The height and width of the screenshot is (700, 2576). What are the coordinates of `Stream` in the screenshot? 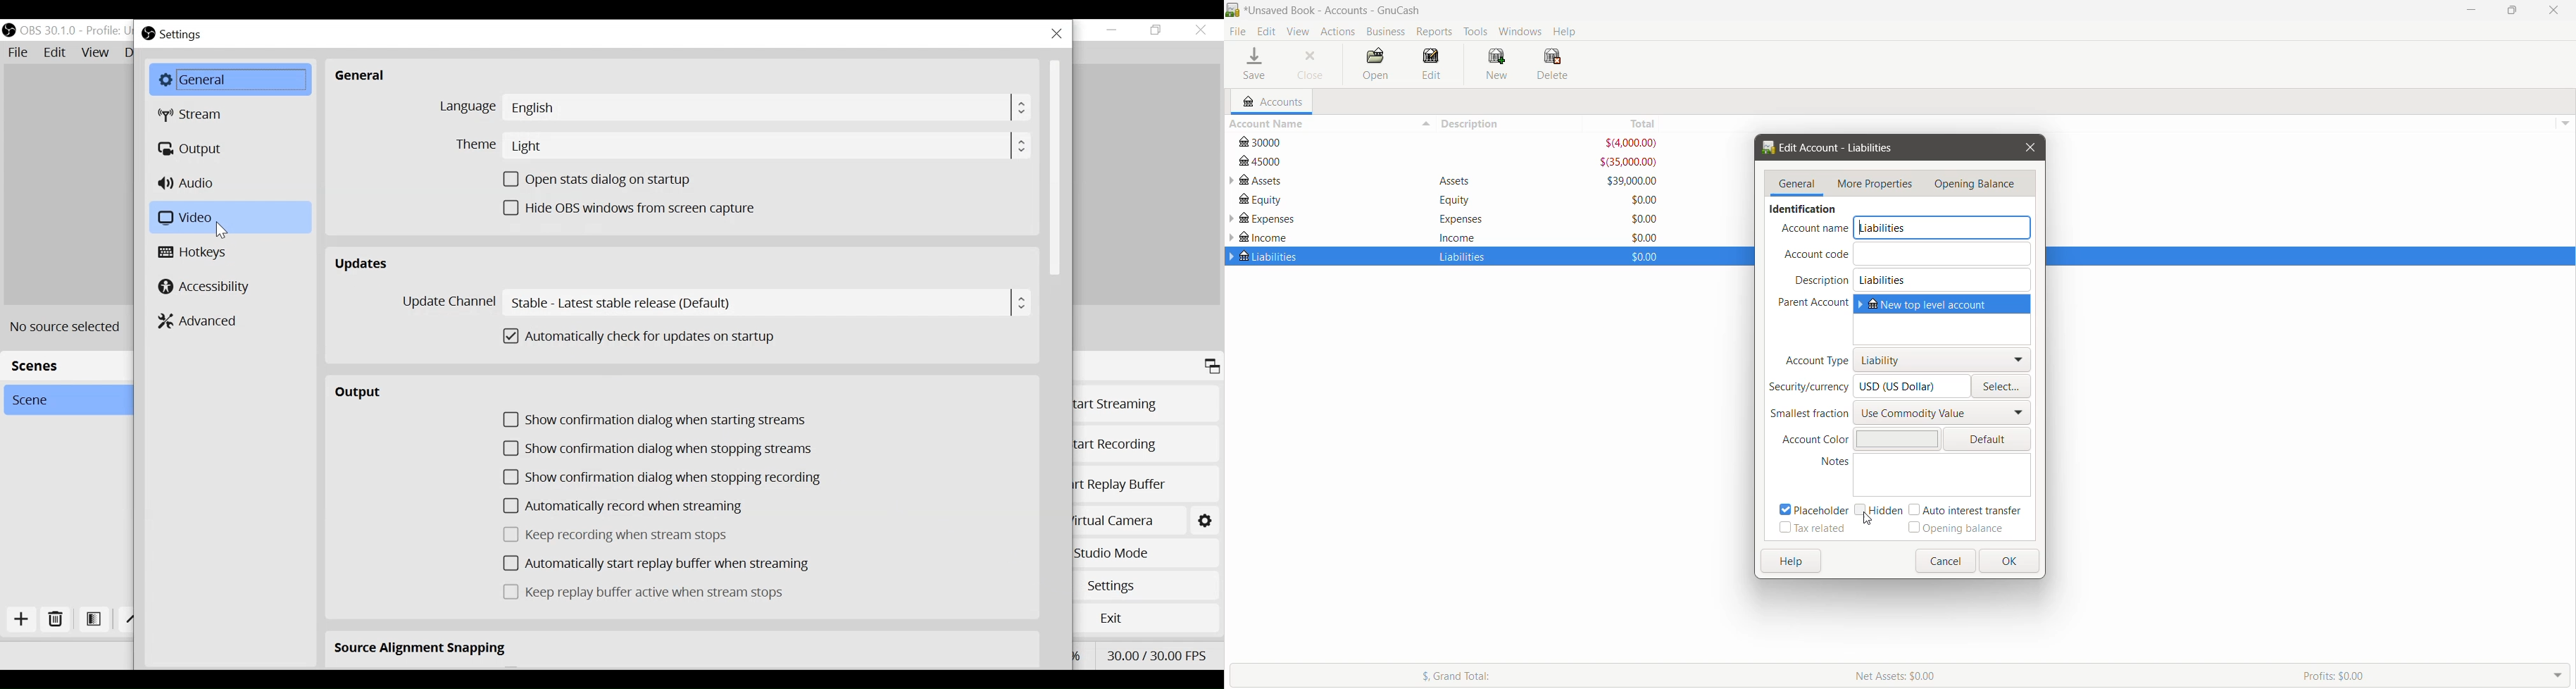 It's located at (197, 115).